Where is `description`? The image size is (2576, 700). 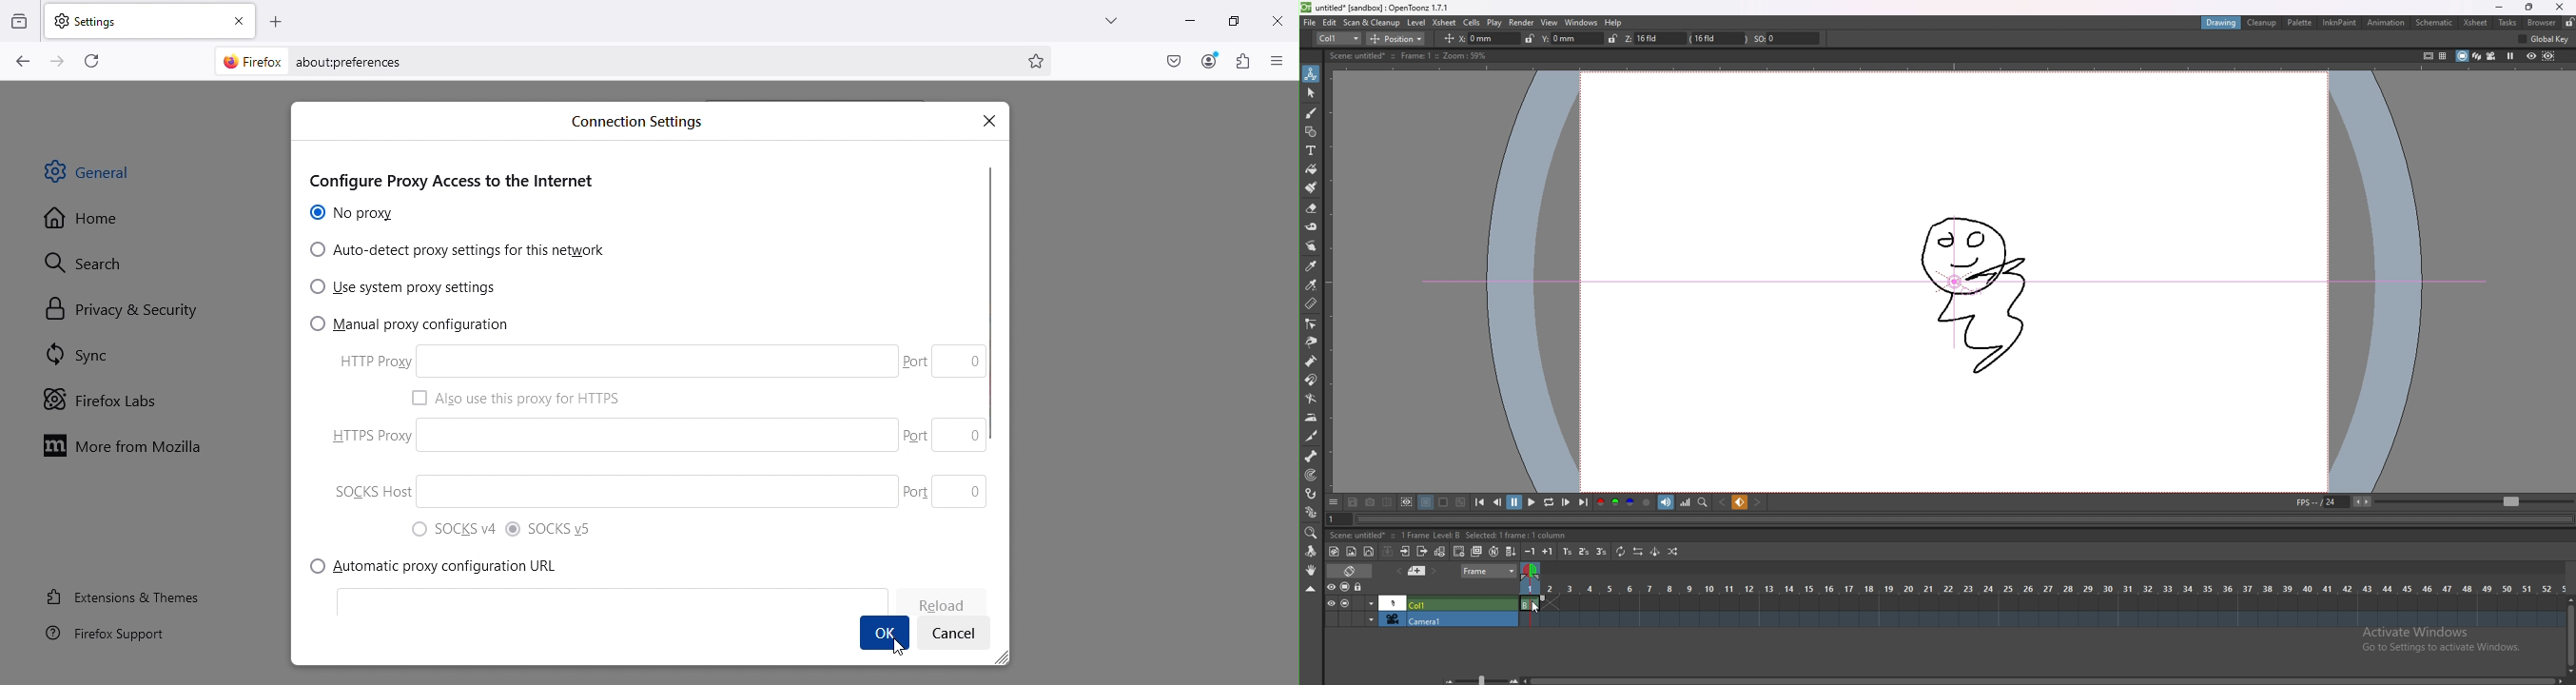 description is located at coordinates (1398, 534).